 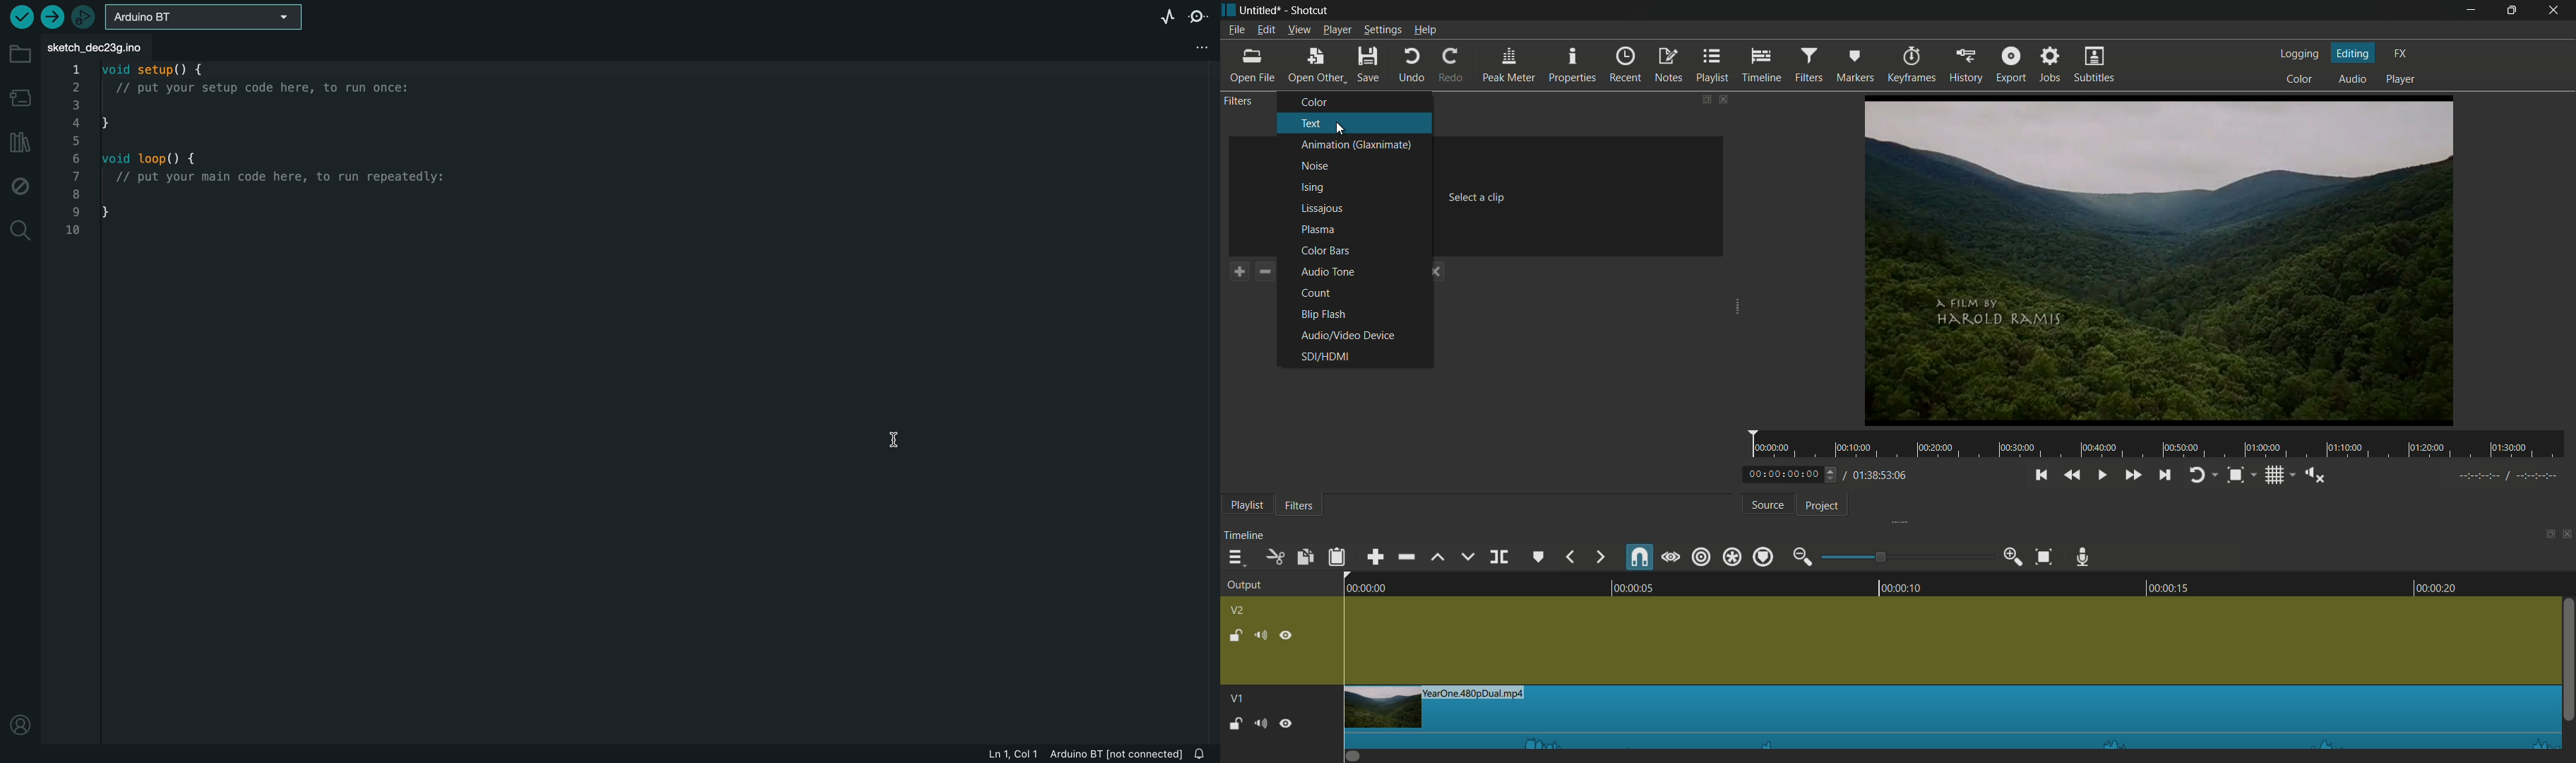 What do you see at coordinates (1854, 66) in the screenshot?
I see `markers` at bounding box center [1854, 66].